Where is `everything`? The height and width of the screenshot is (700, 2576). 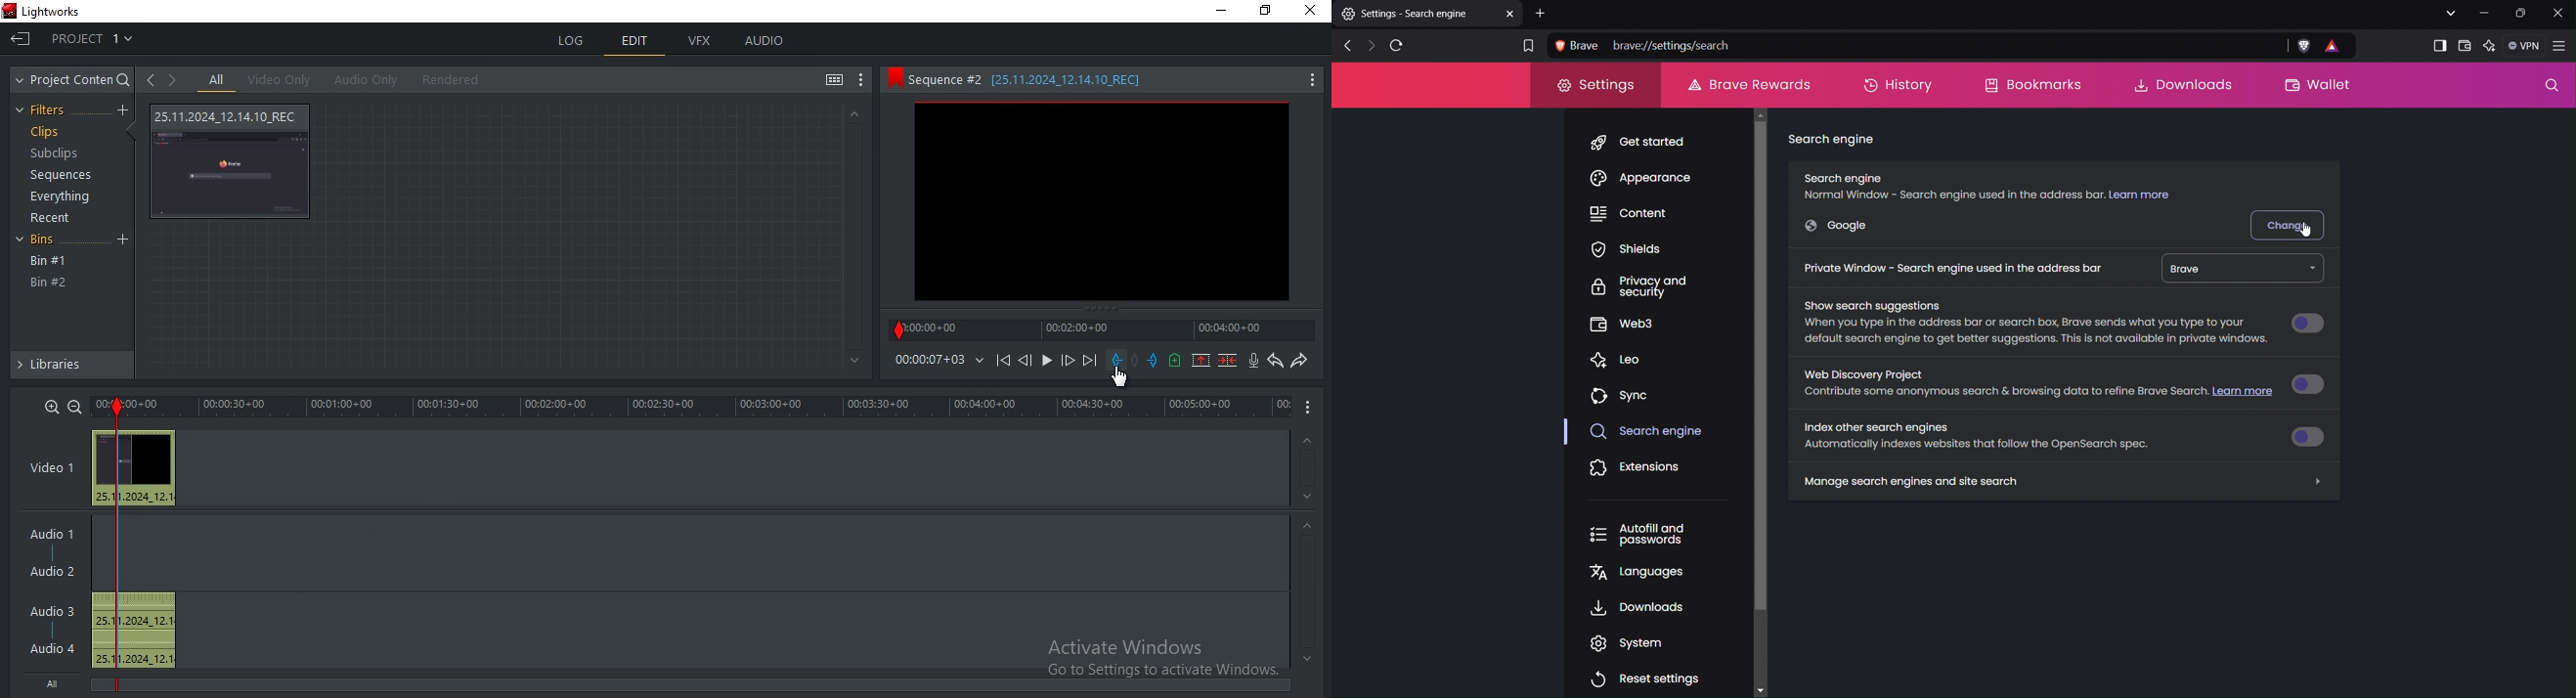
everything is located at coordinates (64, 196).